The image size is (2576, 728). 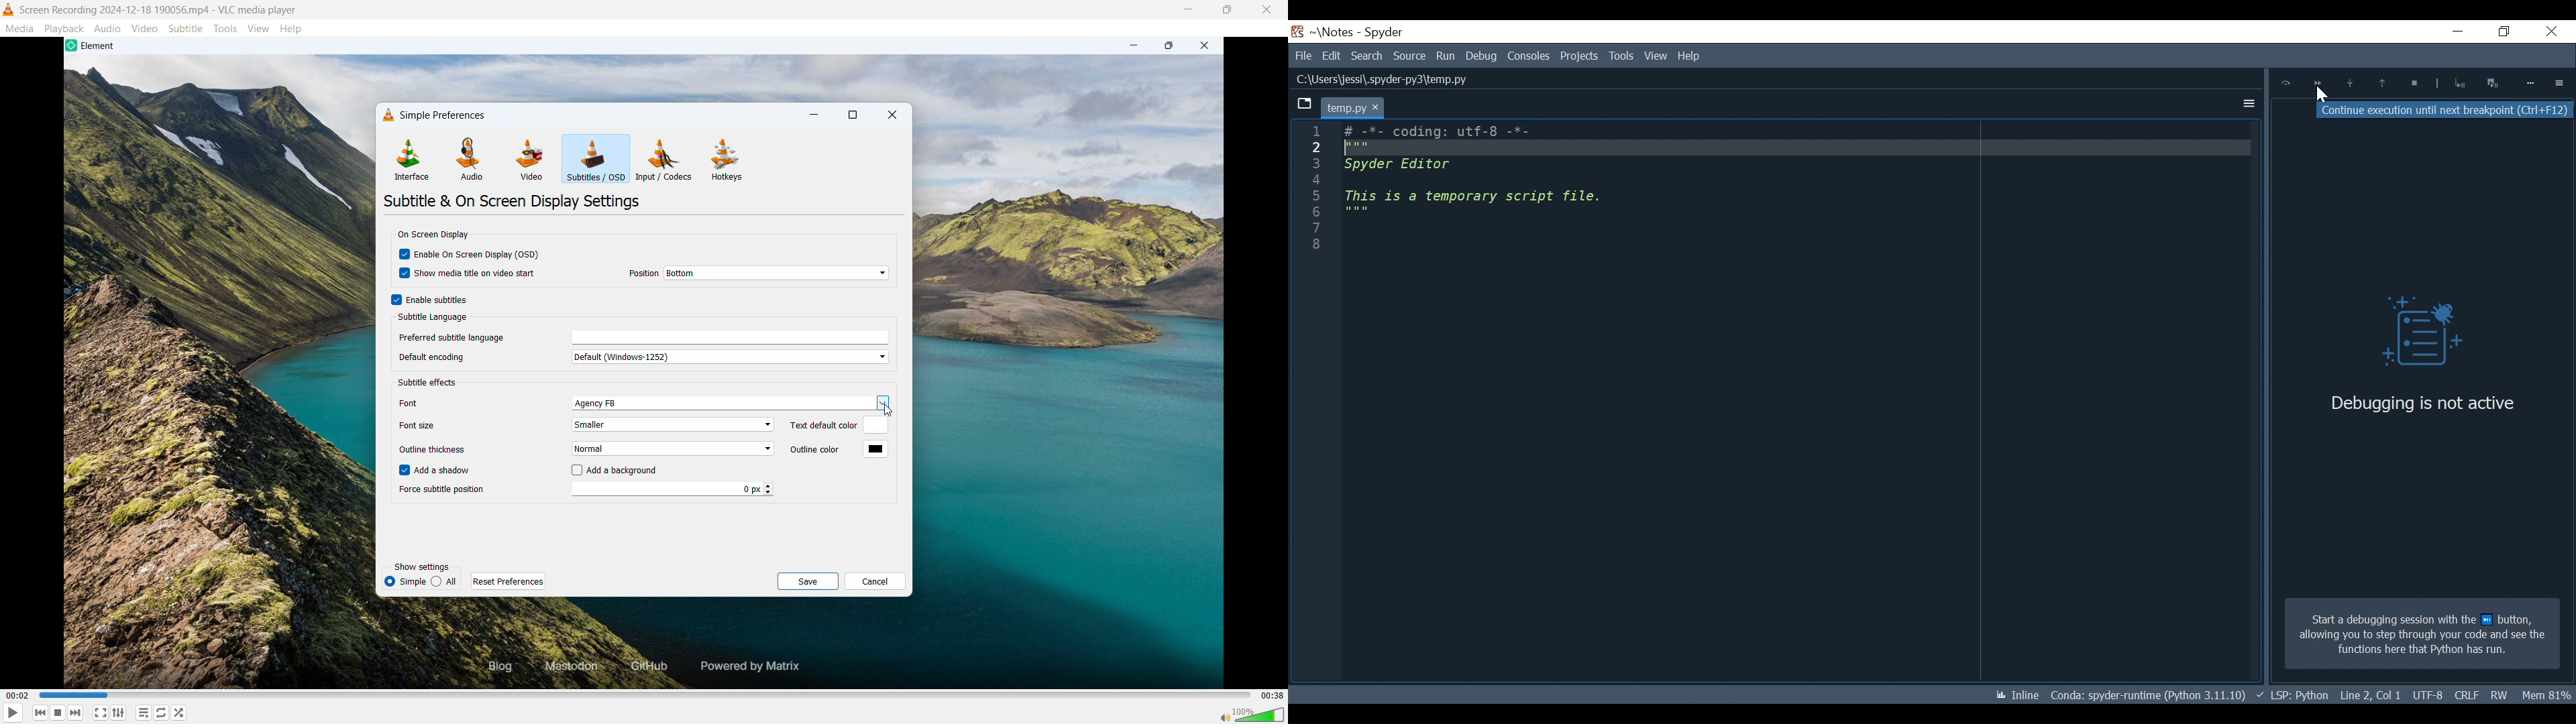 What do you see at coordinates (2412, 335) in the screenshot?
I see `Debug` at bounding box center [2412, 335].